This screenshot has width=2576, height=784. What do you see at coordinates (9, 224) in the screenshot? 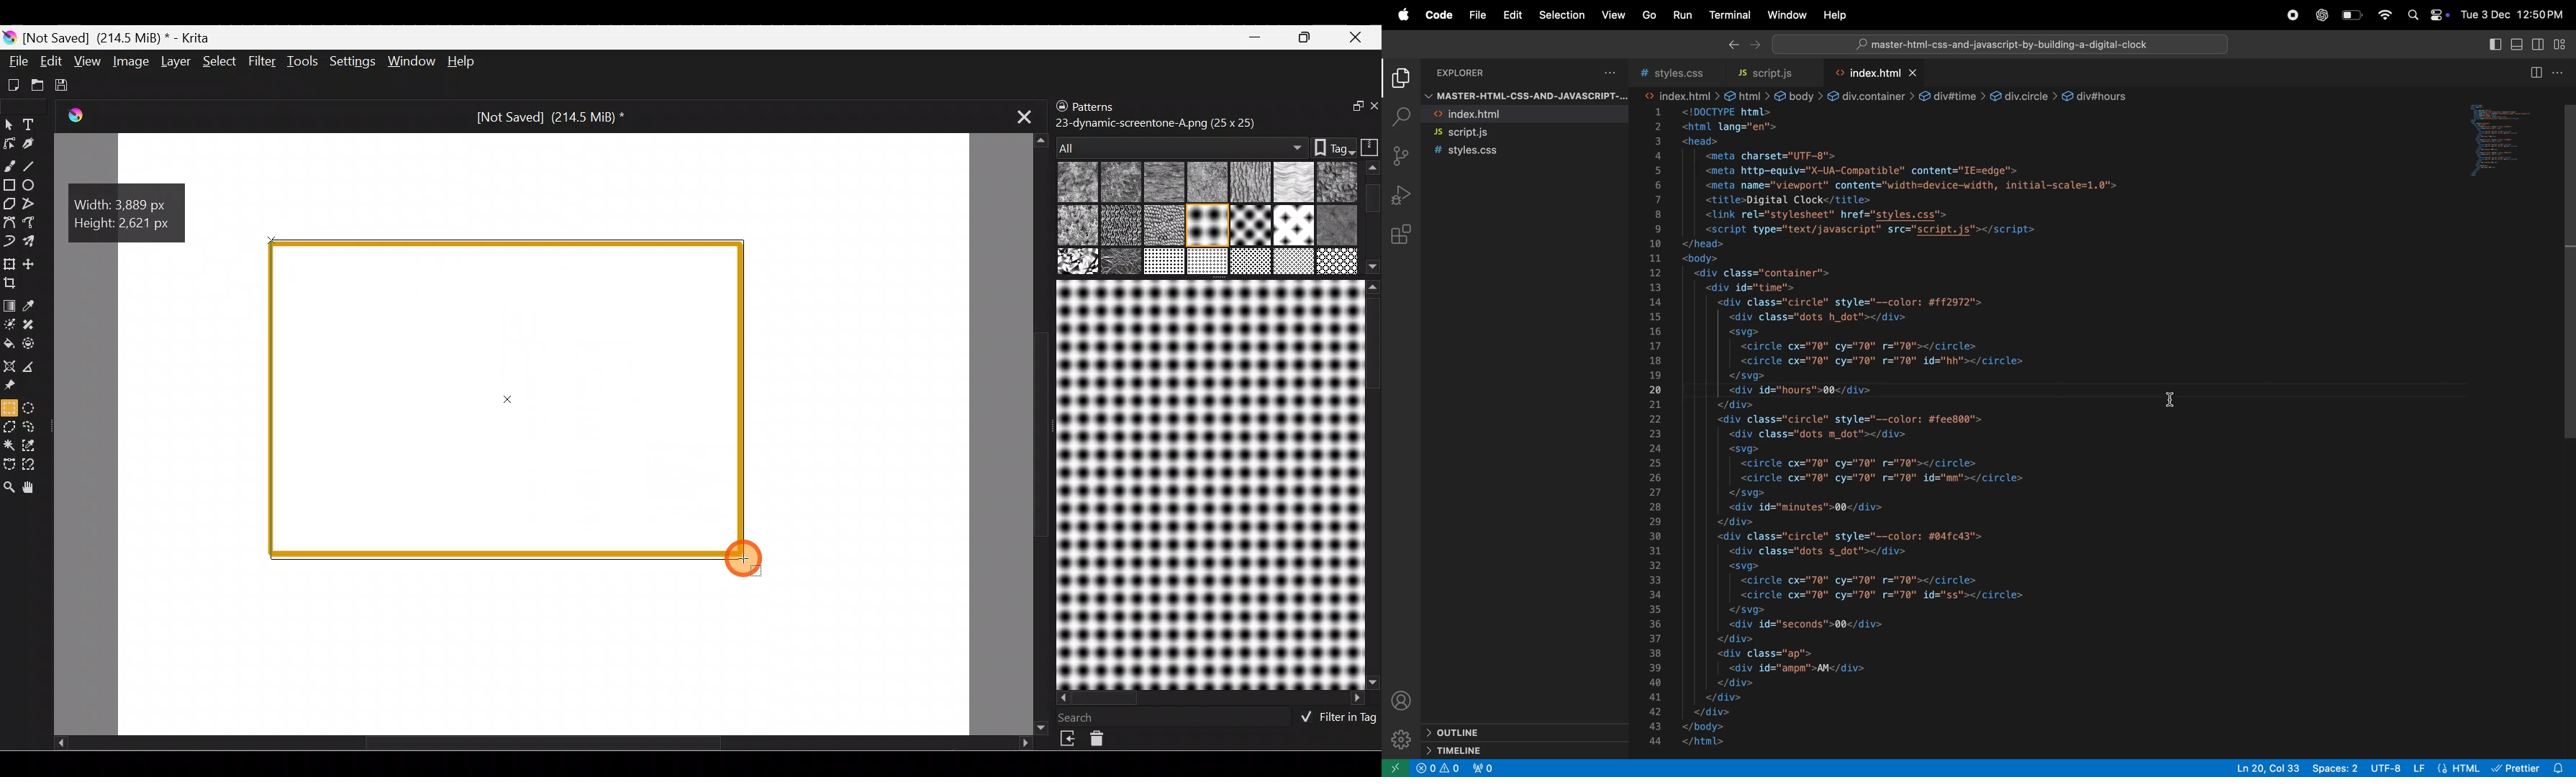
I see `Bezier curve tool` at bounding box center [9, 224].